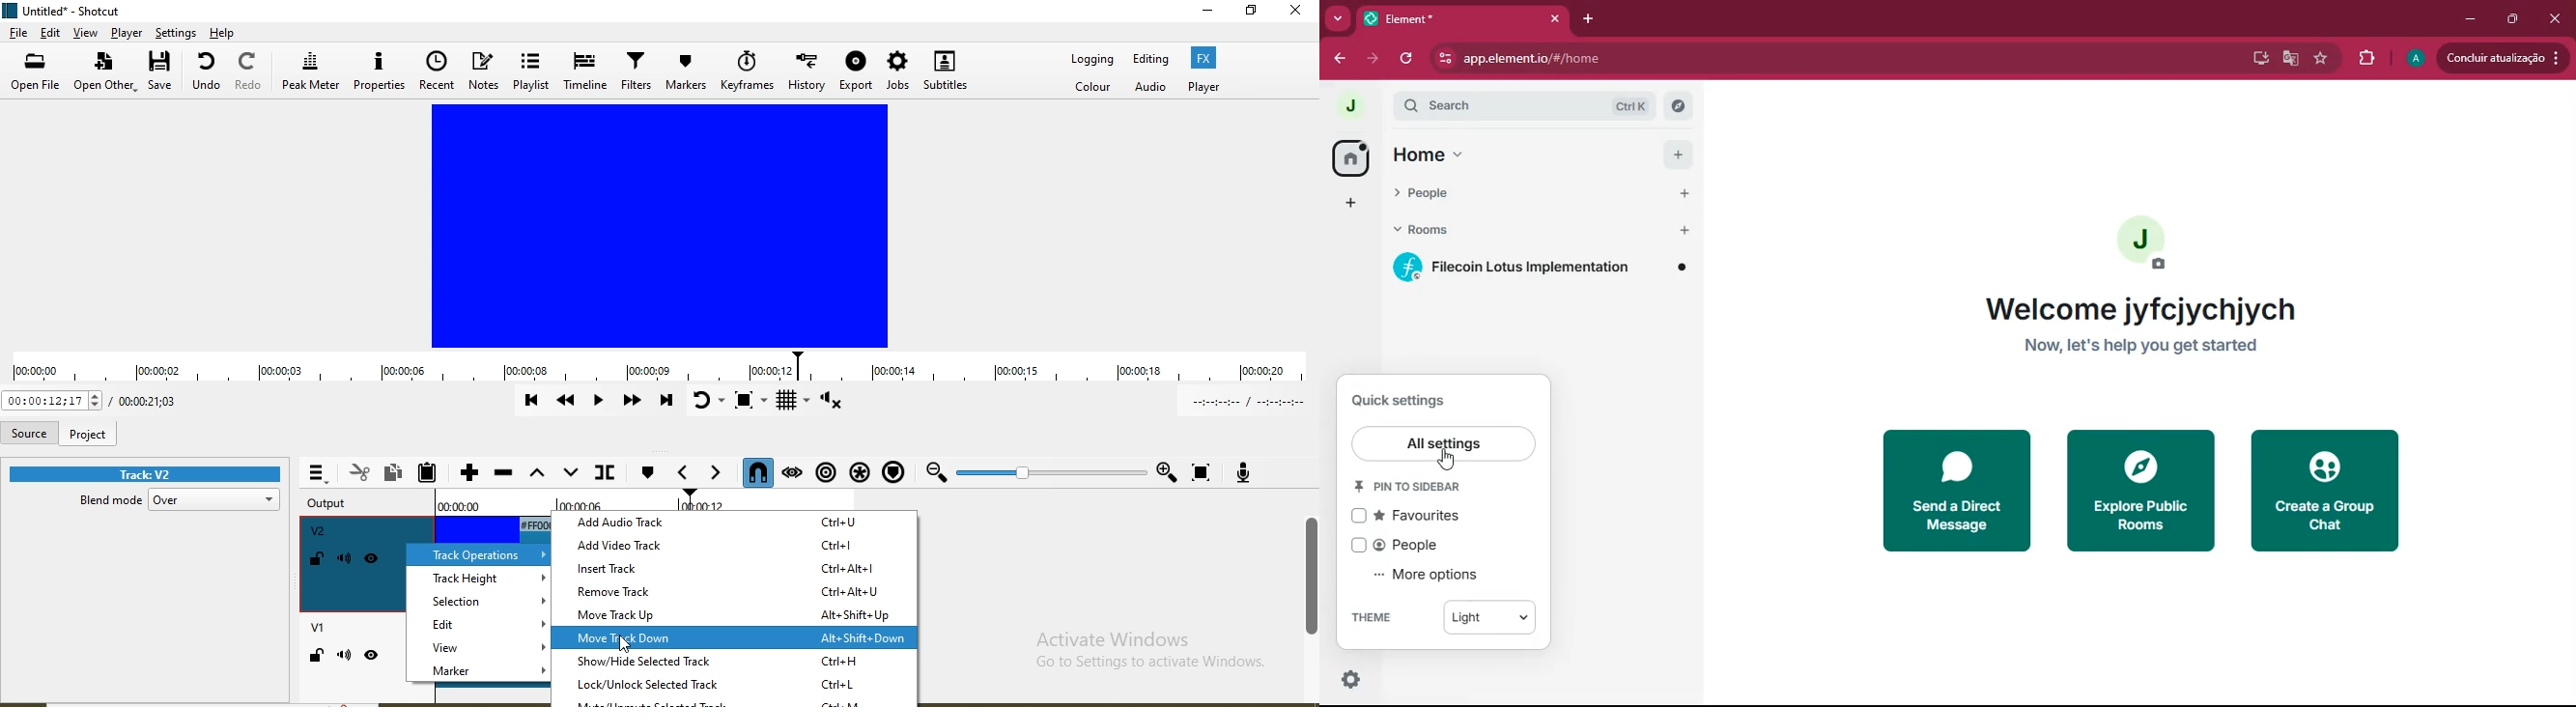  I want to click on scroll bar, so click(1311, 579).